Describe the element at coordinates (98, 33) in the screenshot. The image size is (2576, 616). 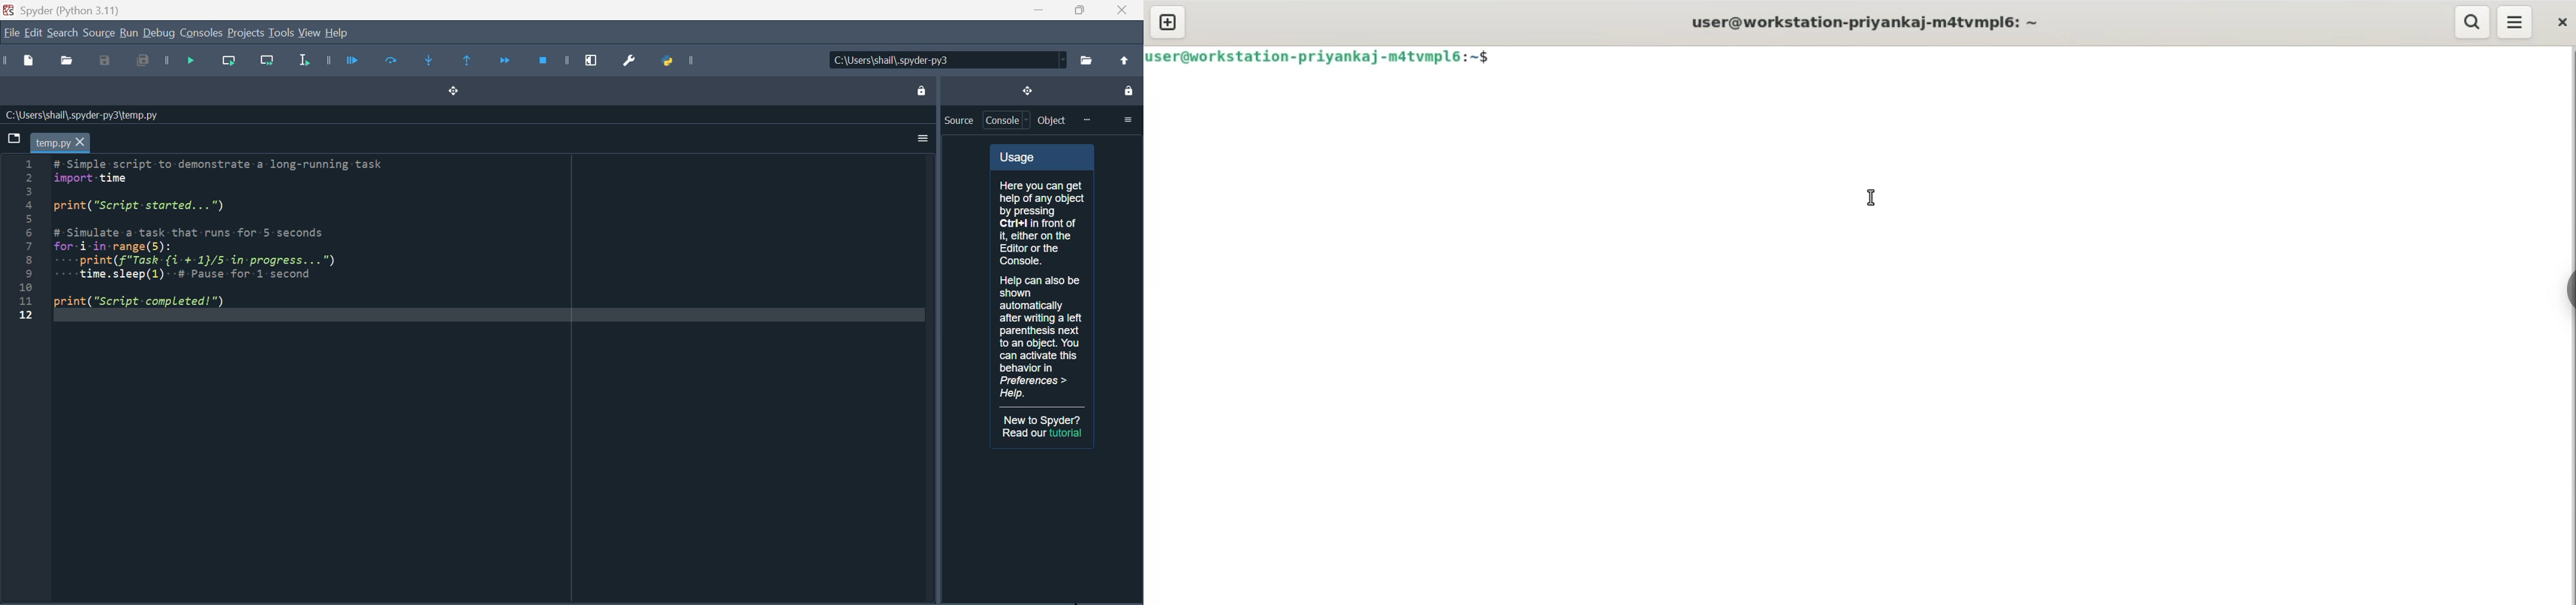
I see `Source` at that location.